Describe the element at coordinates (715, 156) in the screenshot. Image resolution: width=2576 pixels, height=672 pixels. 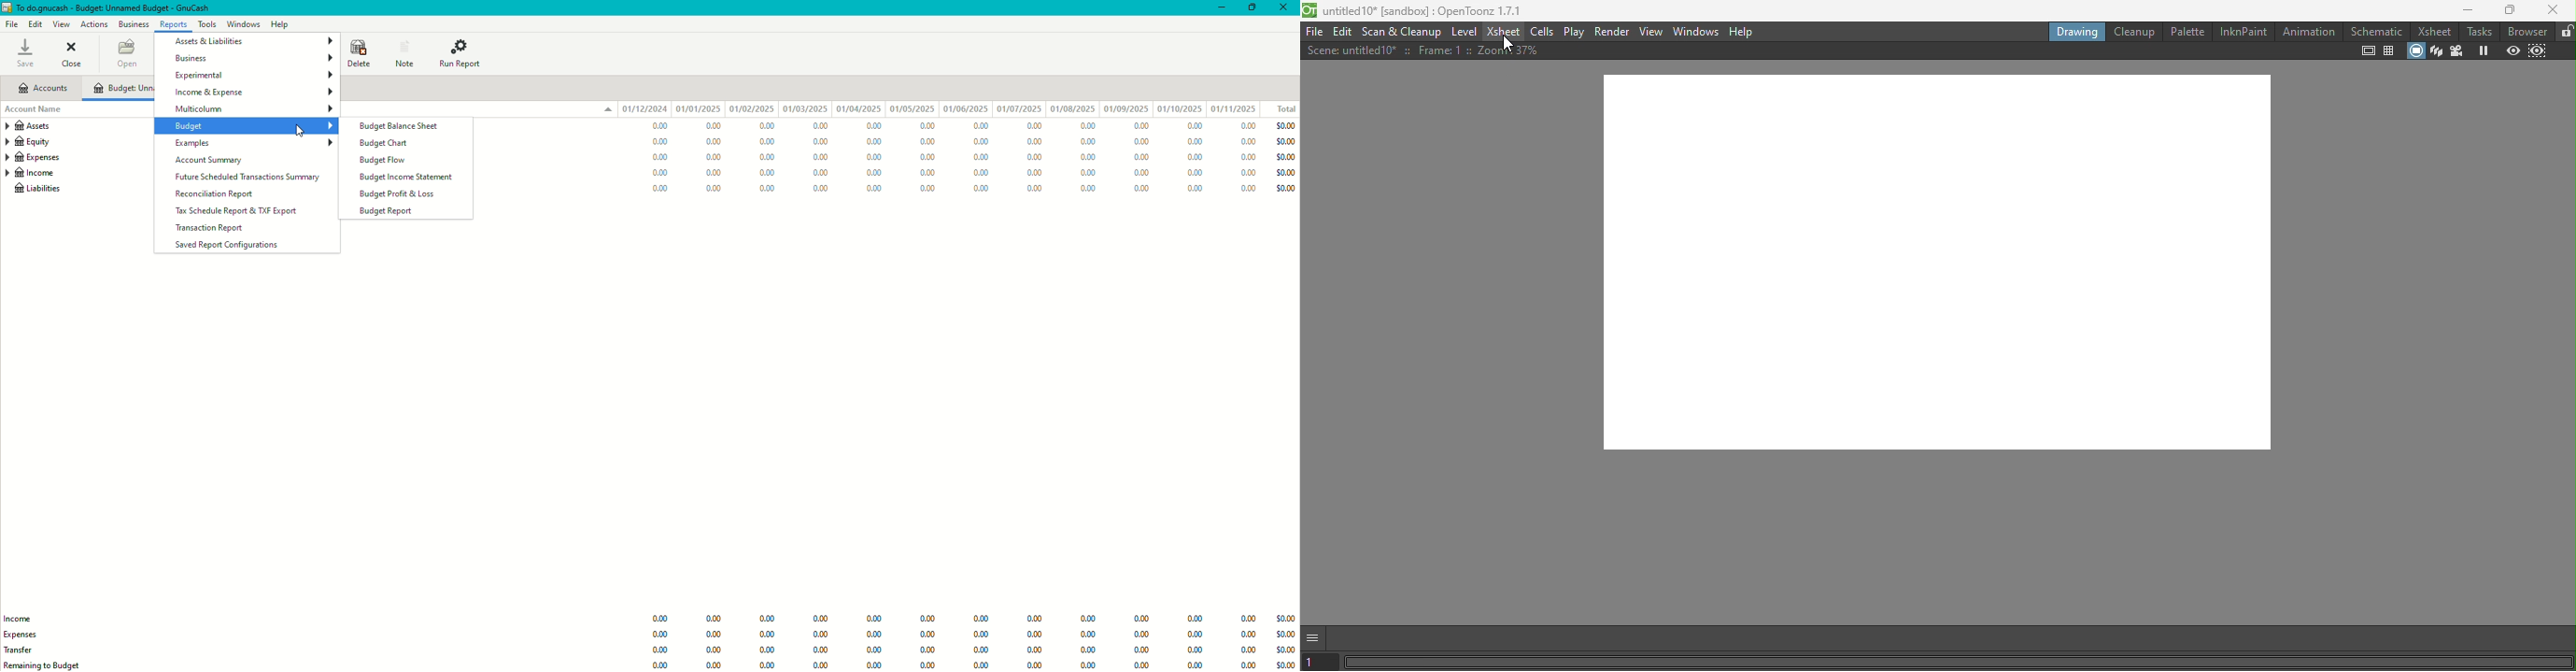
I see `0.00` at that location.